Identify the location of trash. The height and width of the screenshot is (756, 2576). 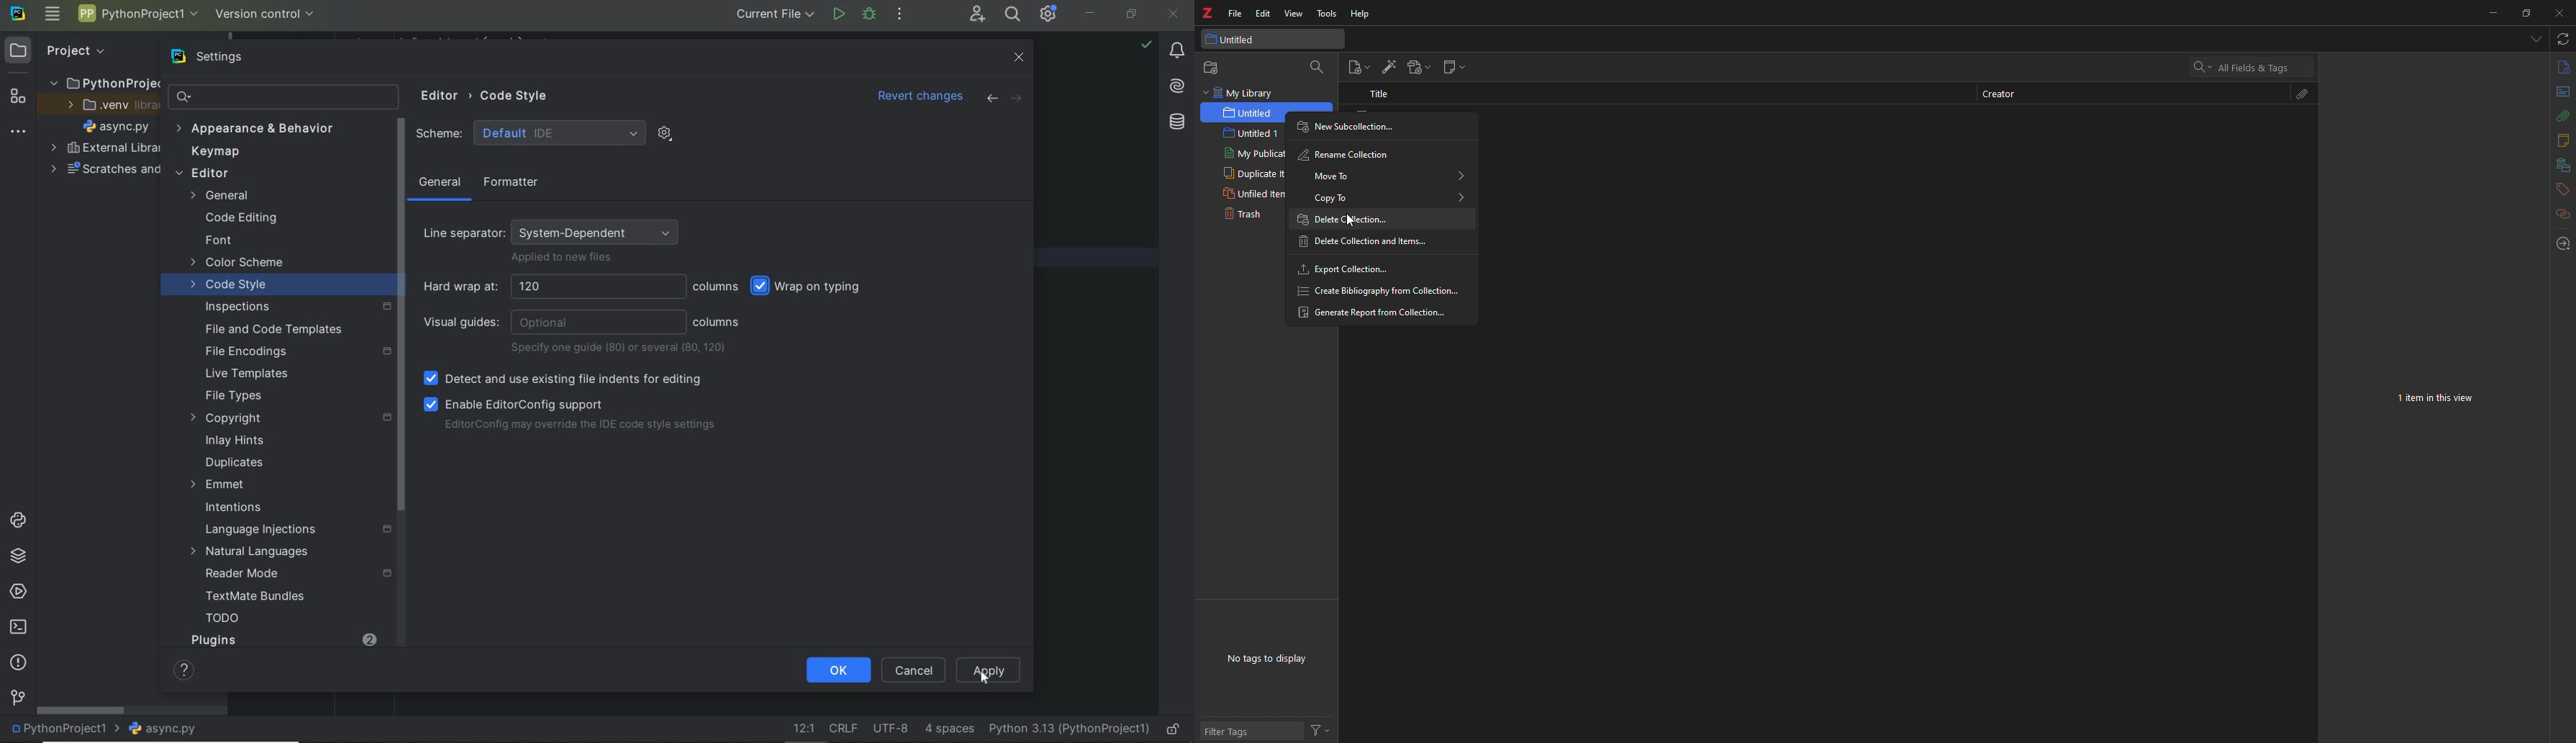
(1243, 215).